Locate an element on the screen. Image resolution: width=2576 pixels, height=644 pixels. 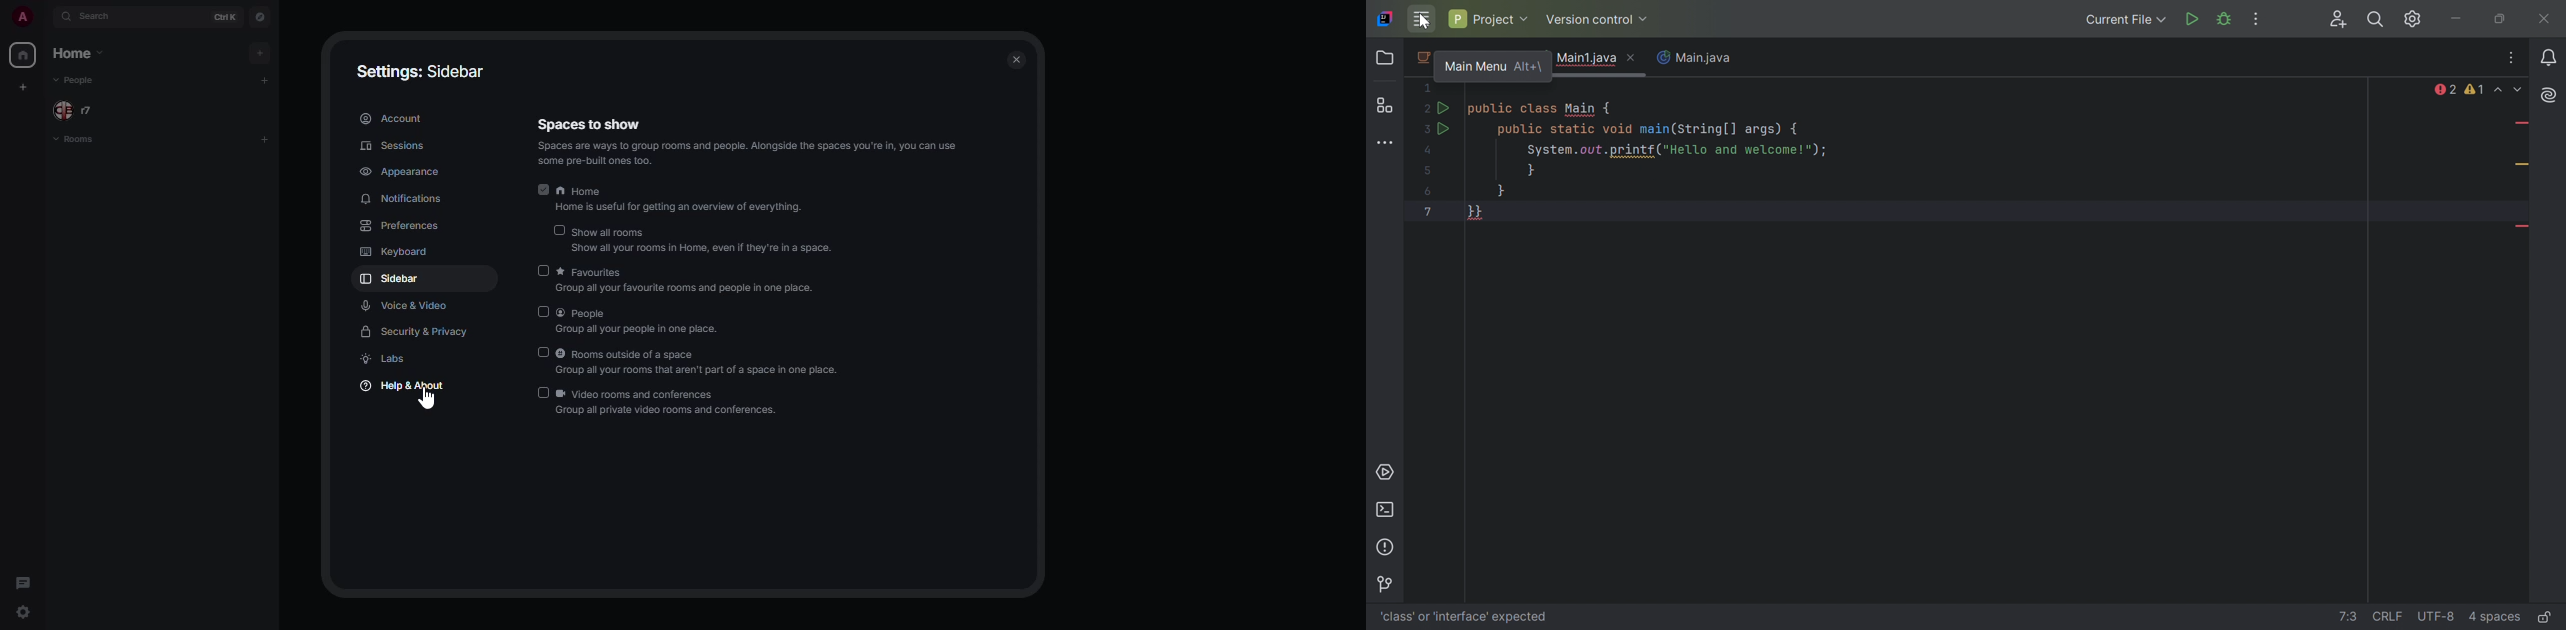
© Rooms outside of a space
Group all your rooms that aren't part of a space in one place. is located at coordinates (688, 362).